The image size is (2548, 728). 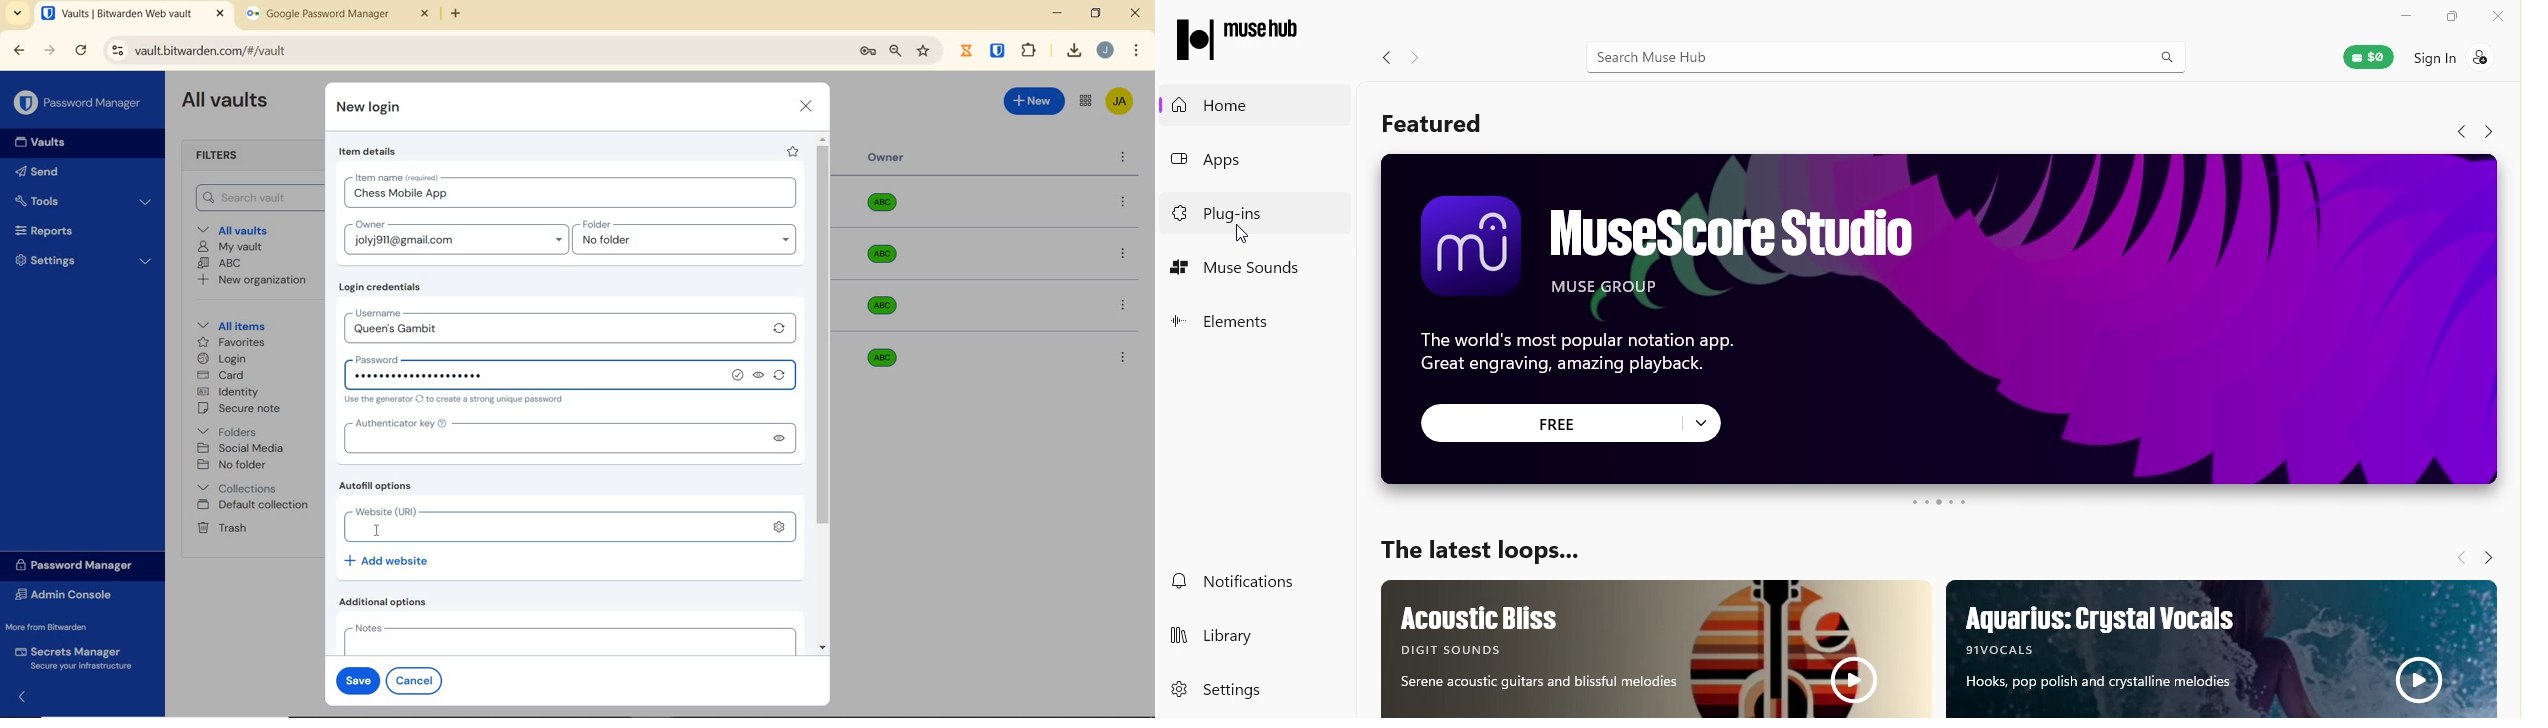 What do you see at coordinates (781, 527) in the screenshot?
I see `link` at bounding box center [781, 527].